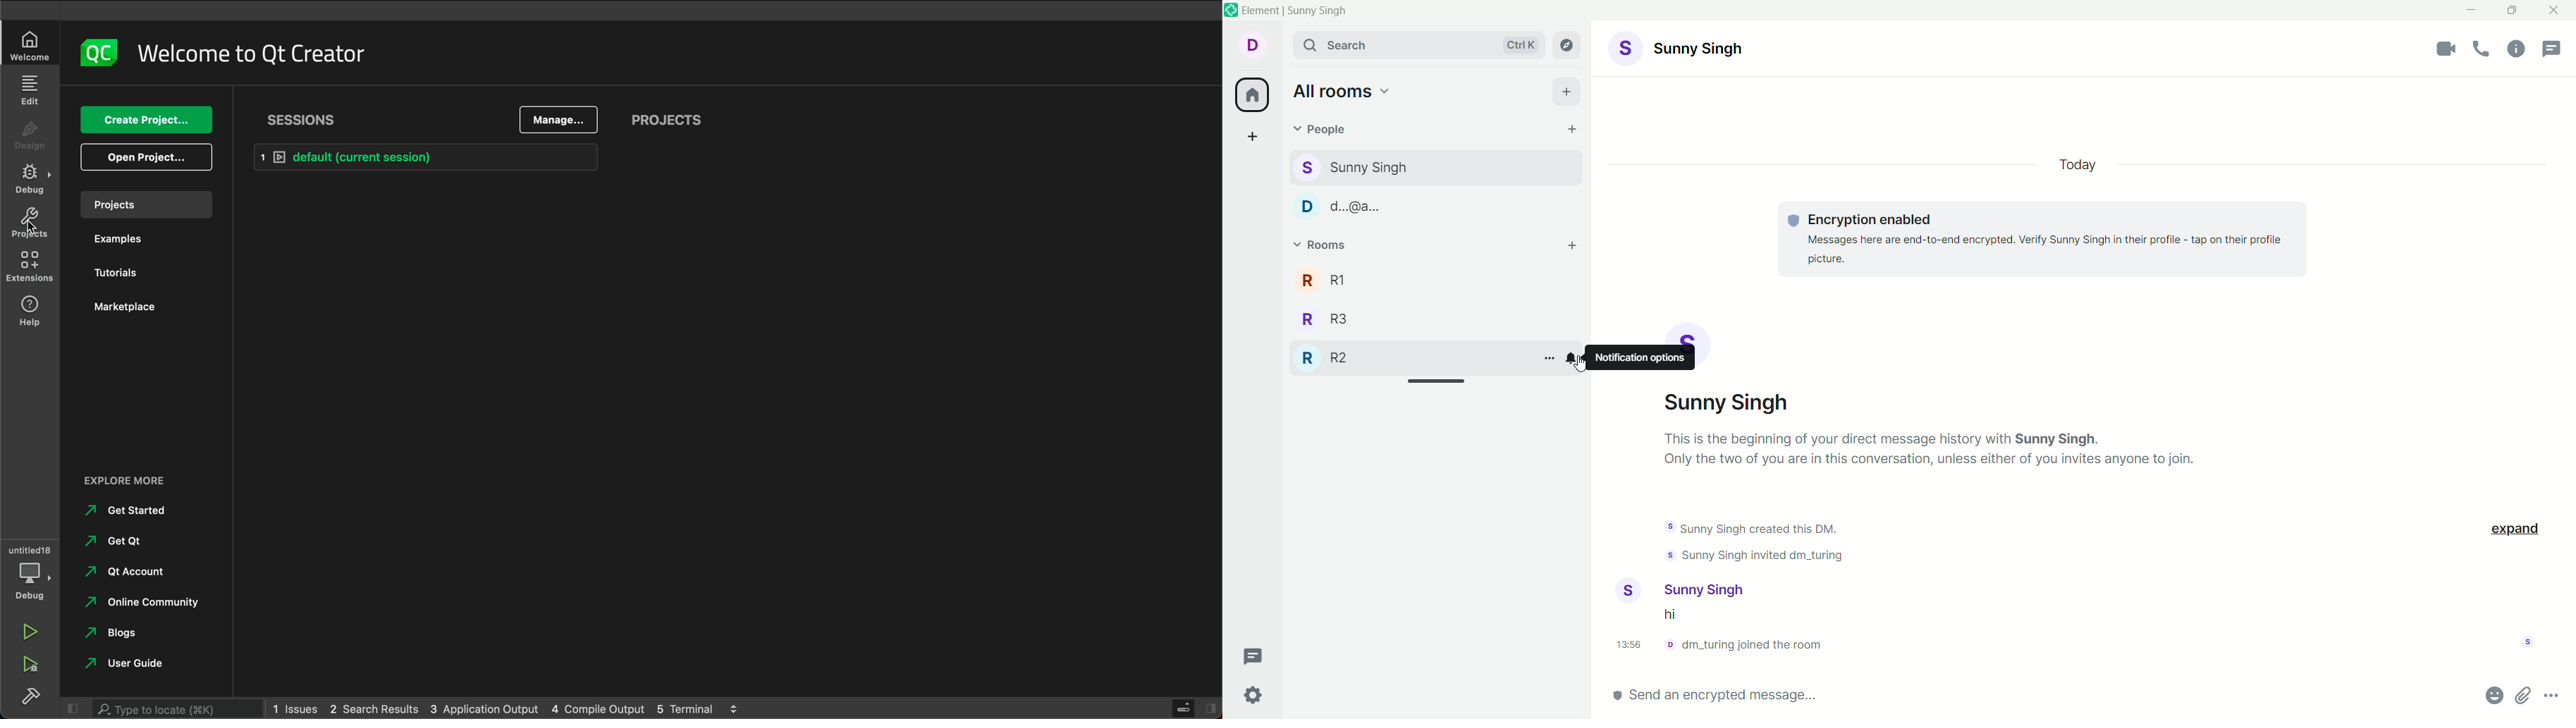 Image resolution: width=2576 pixels, height=728 pixels. Describe the element at coordinates (1577, 367) in the screenshot. I see `CURSOR` at that location.